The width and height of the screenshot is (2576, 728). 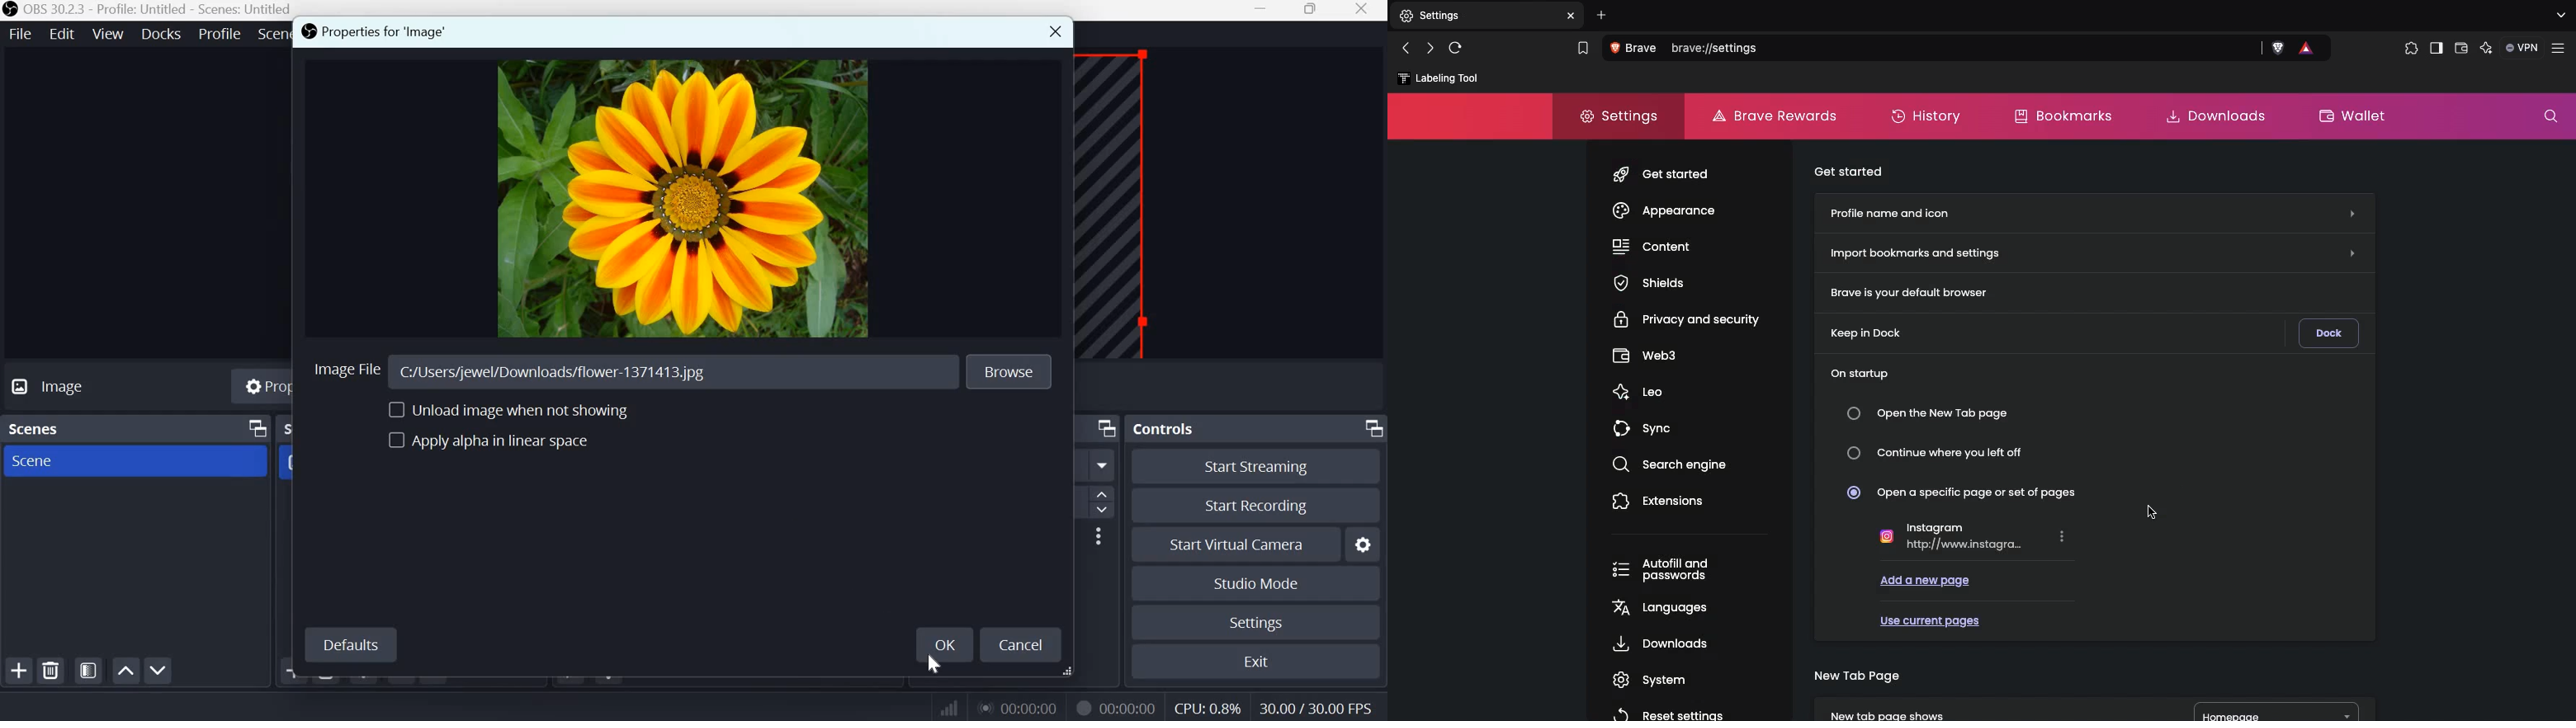 I want to click on close, so click(x=1365, y=12).